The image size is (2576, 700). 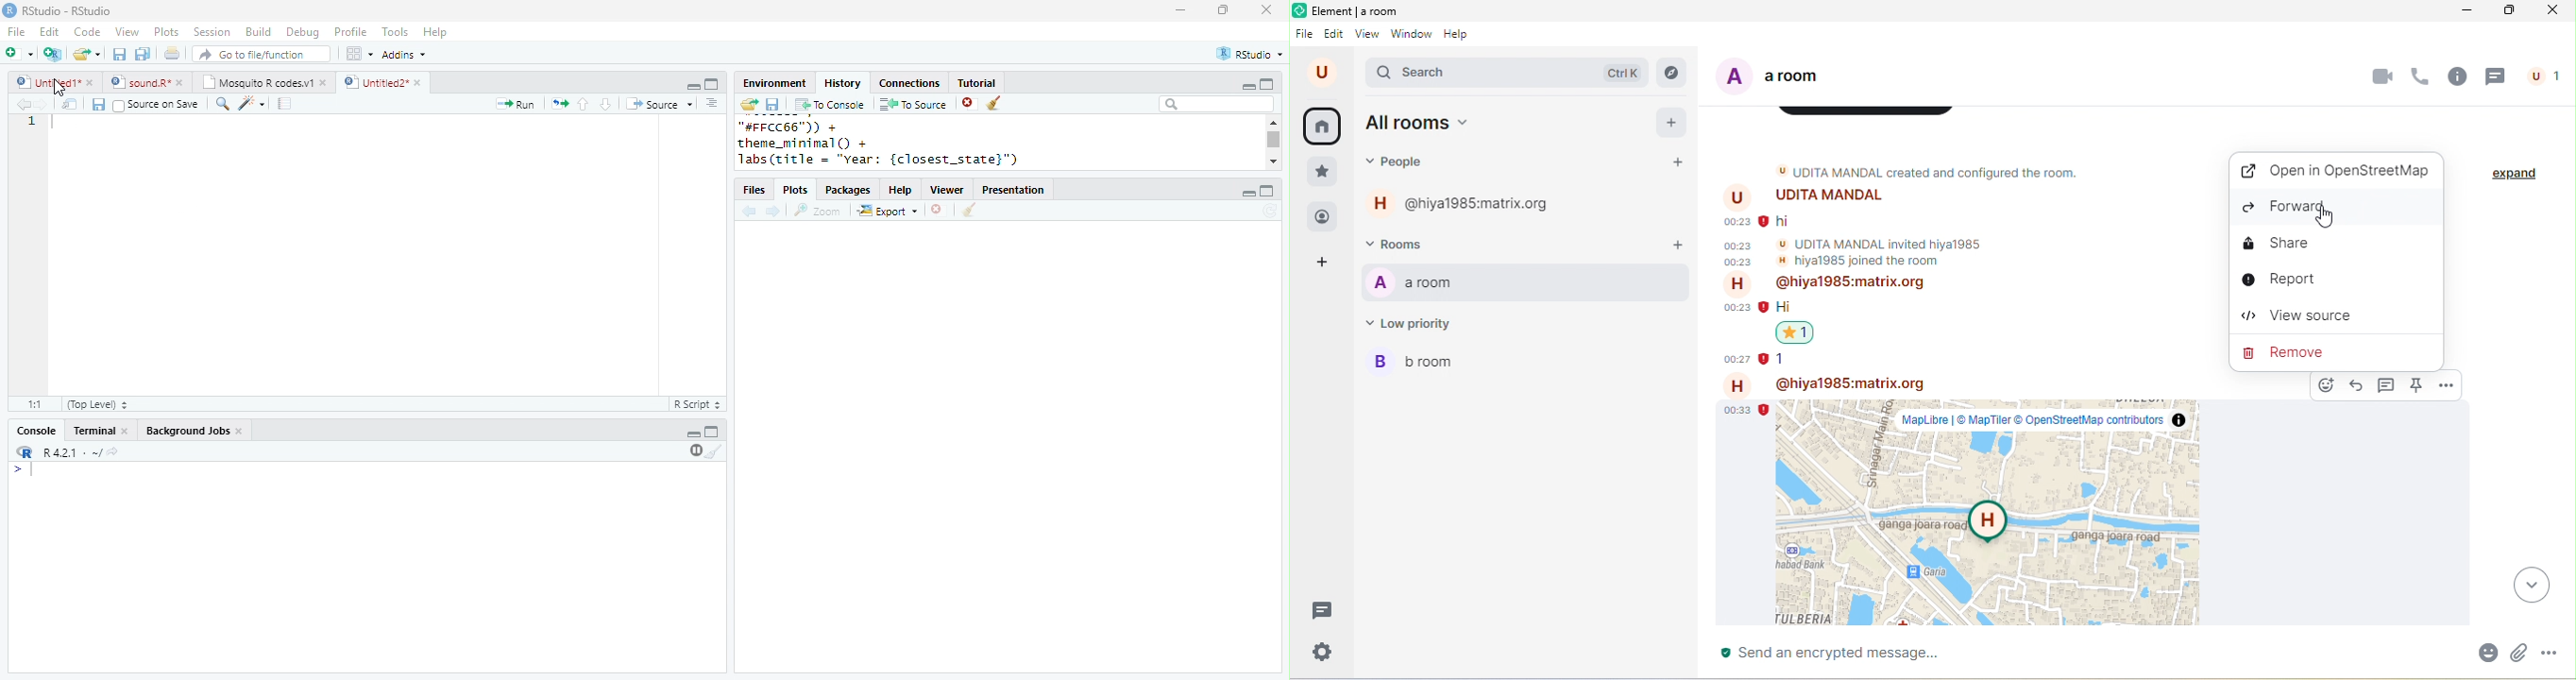 I want to click on down, so click(x=604, y=104).